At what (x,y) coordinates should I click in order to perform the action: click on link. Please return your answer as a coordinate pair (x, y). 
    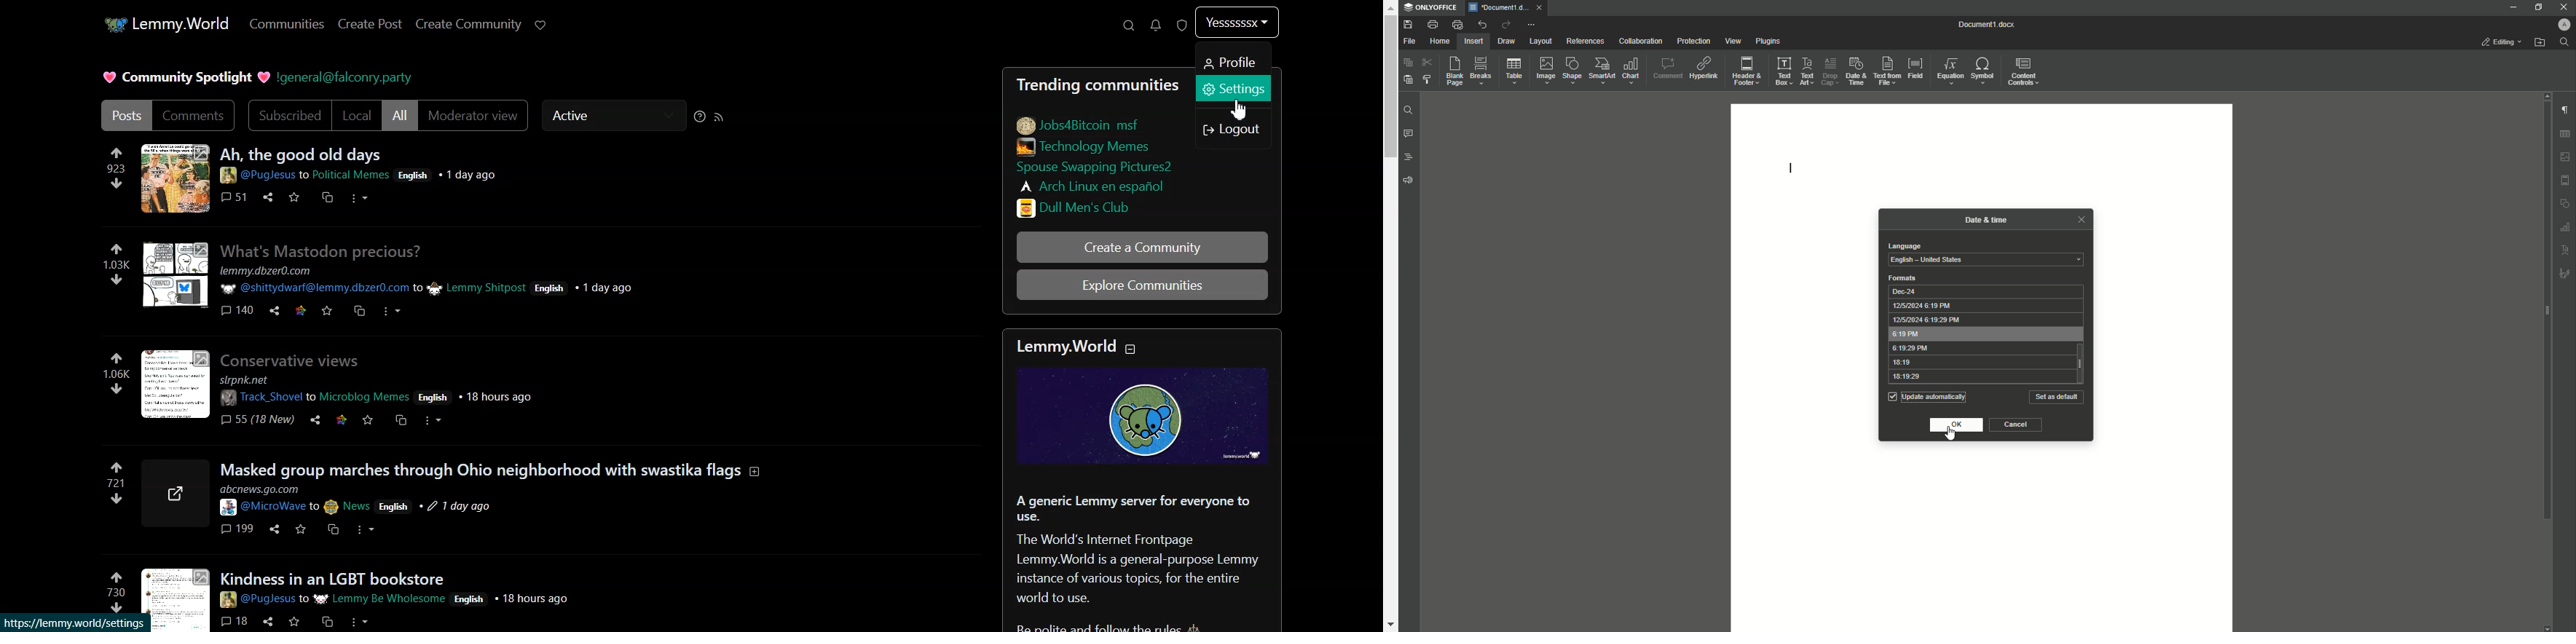
    Looking at the image, I should click on (1098, 165).